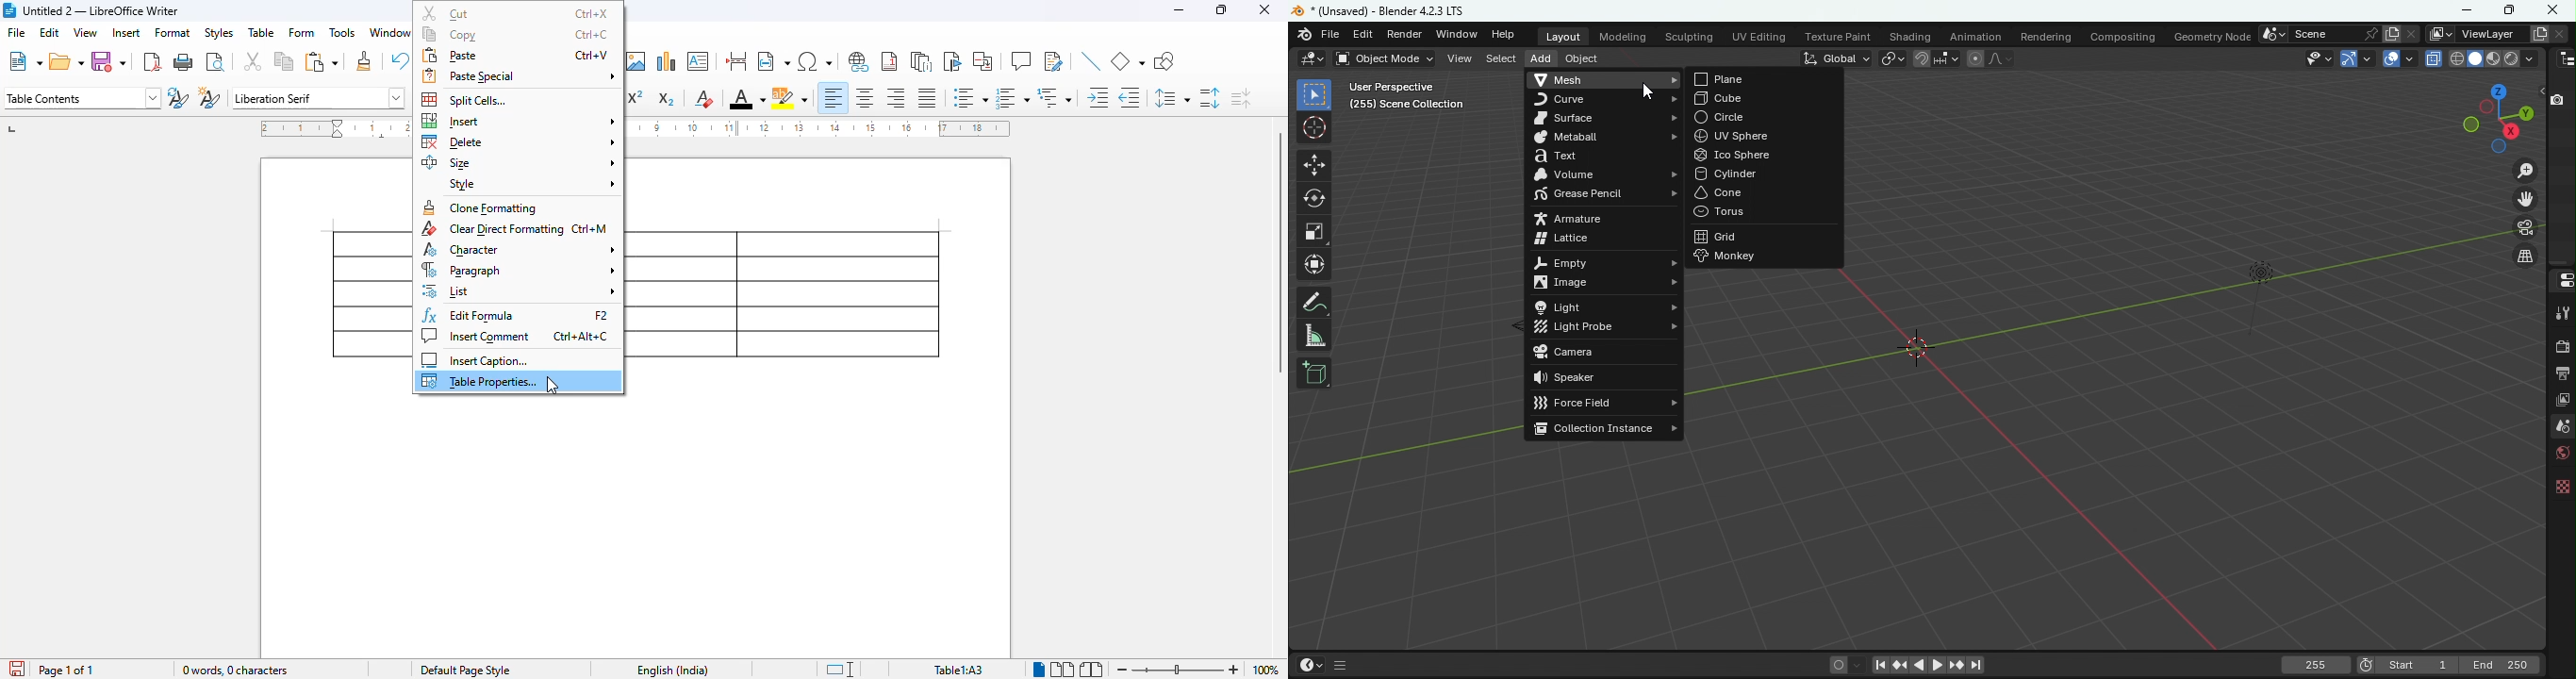 This screenshot has width=2576, height=700. Describe the element at coordinates (2560, 490) in the screenshot. I see `Texture` at that location.